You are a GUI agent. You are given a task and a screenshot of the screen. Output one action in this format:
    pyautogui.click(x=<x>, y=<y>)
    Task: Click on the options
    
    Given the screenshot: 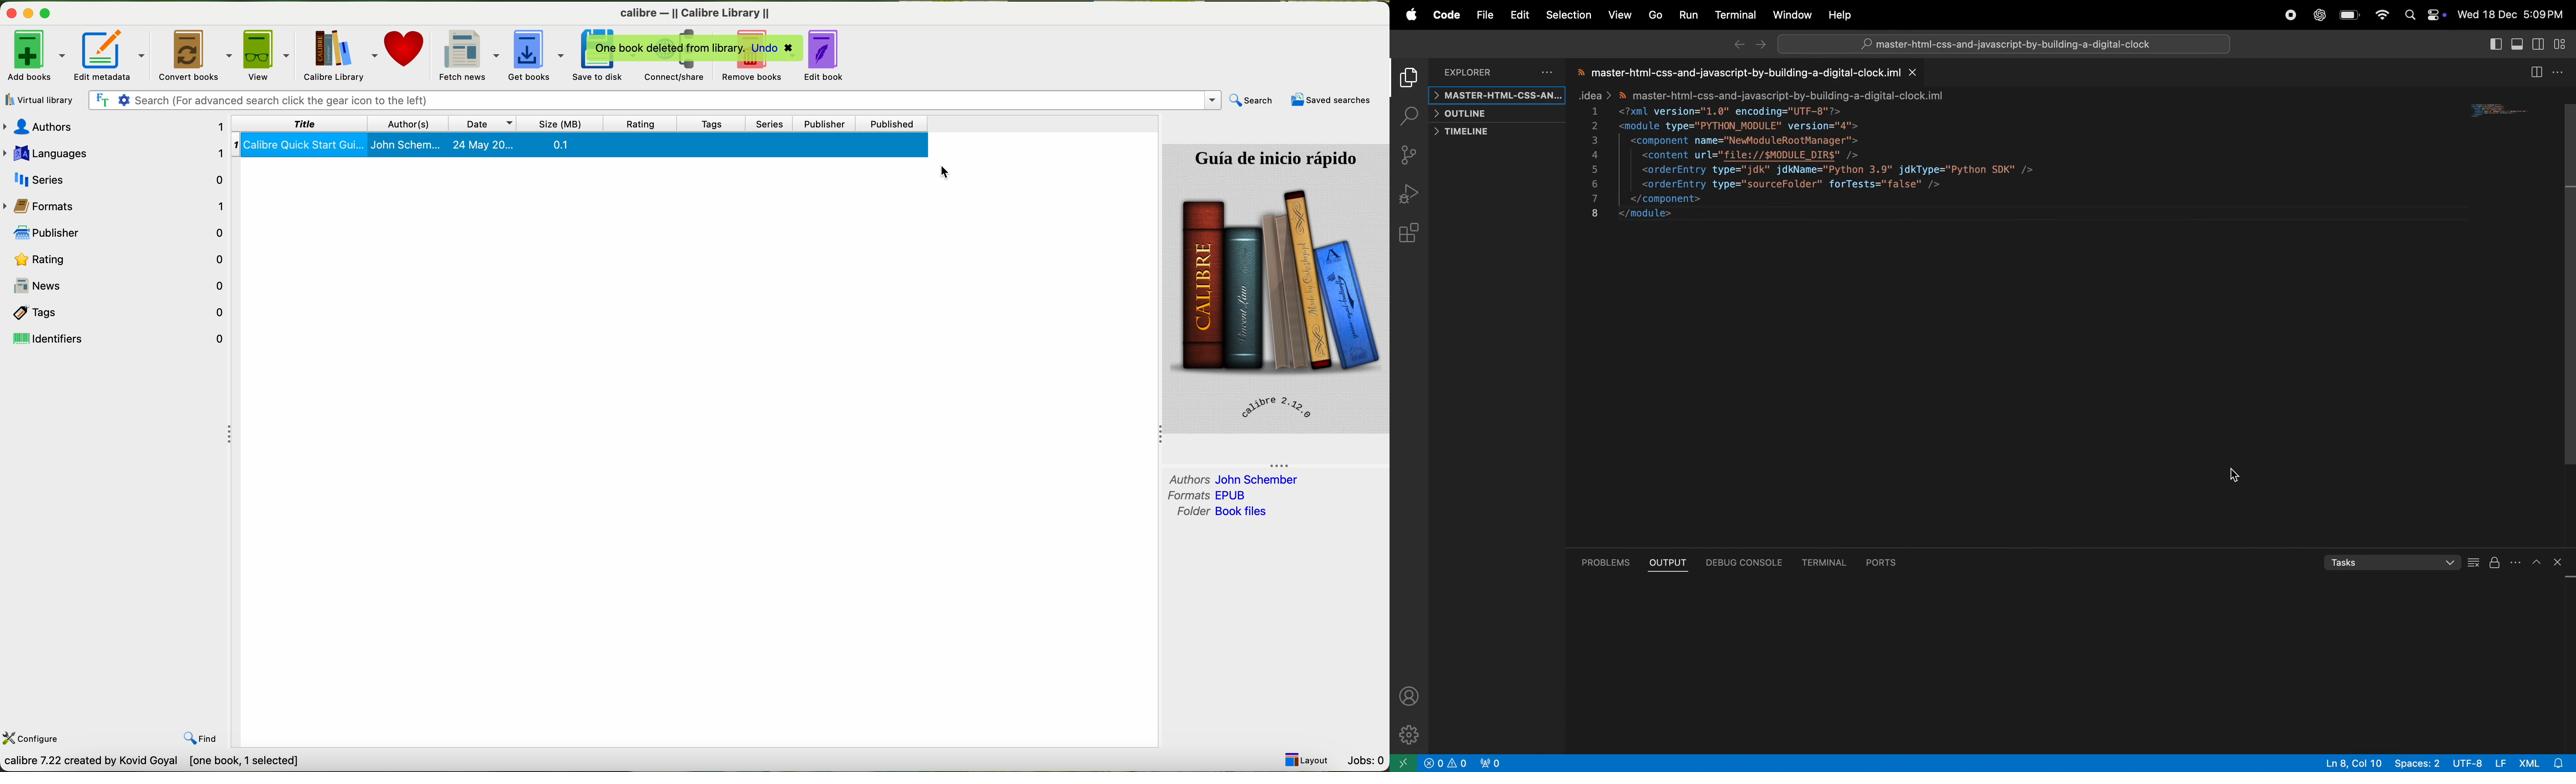 What is the action you would take?
    pyautogui.click(x=1547, y=72)
    